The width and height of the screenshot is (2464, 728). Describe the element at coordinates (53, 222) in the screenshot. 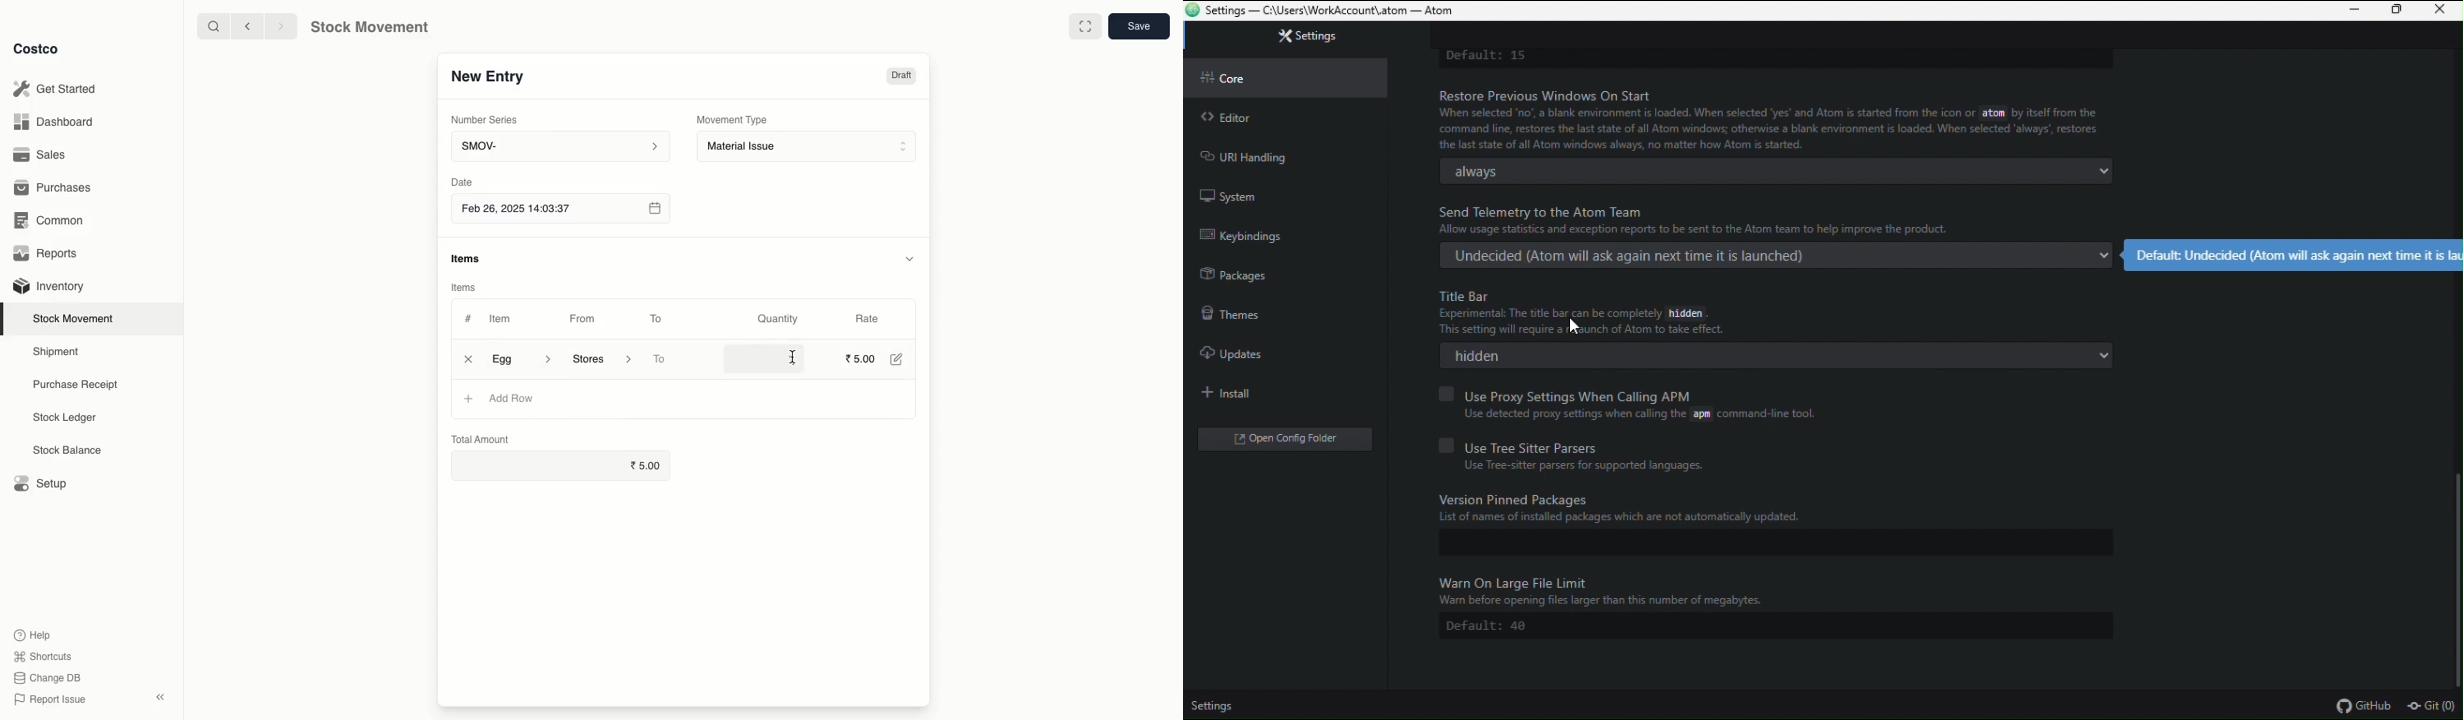

I see `Common` at that location.